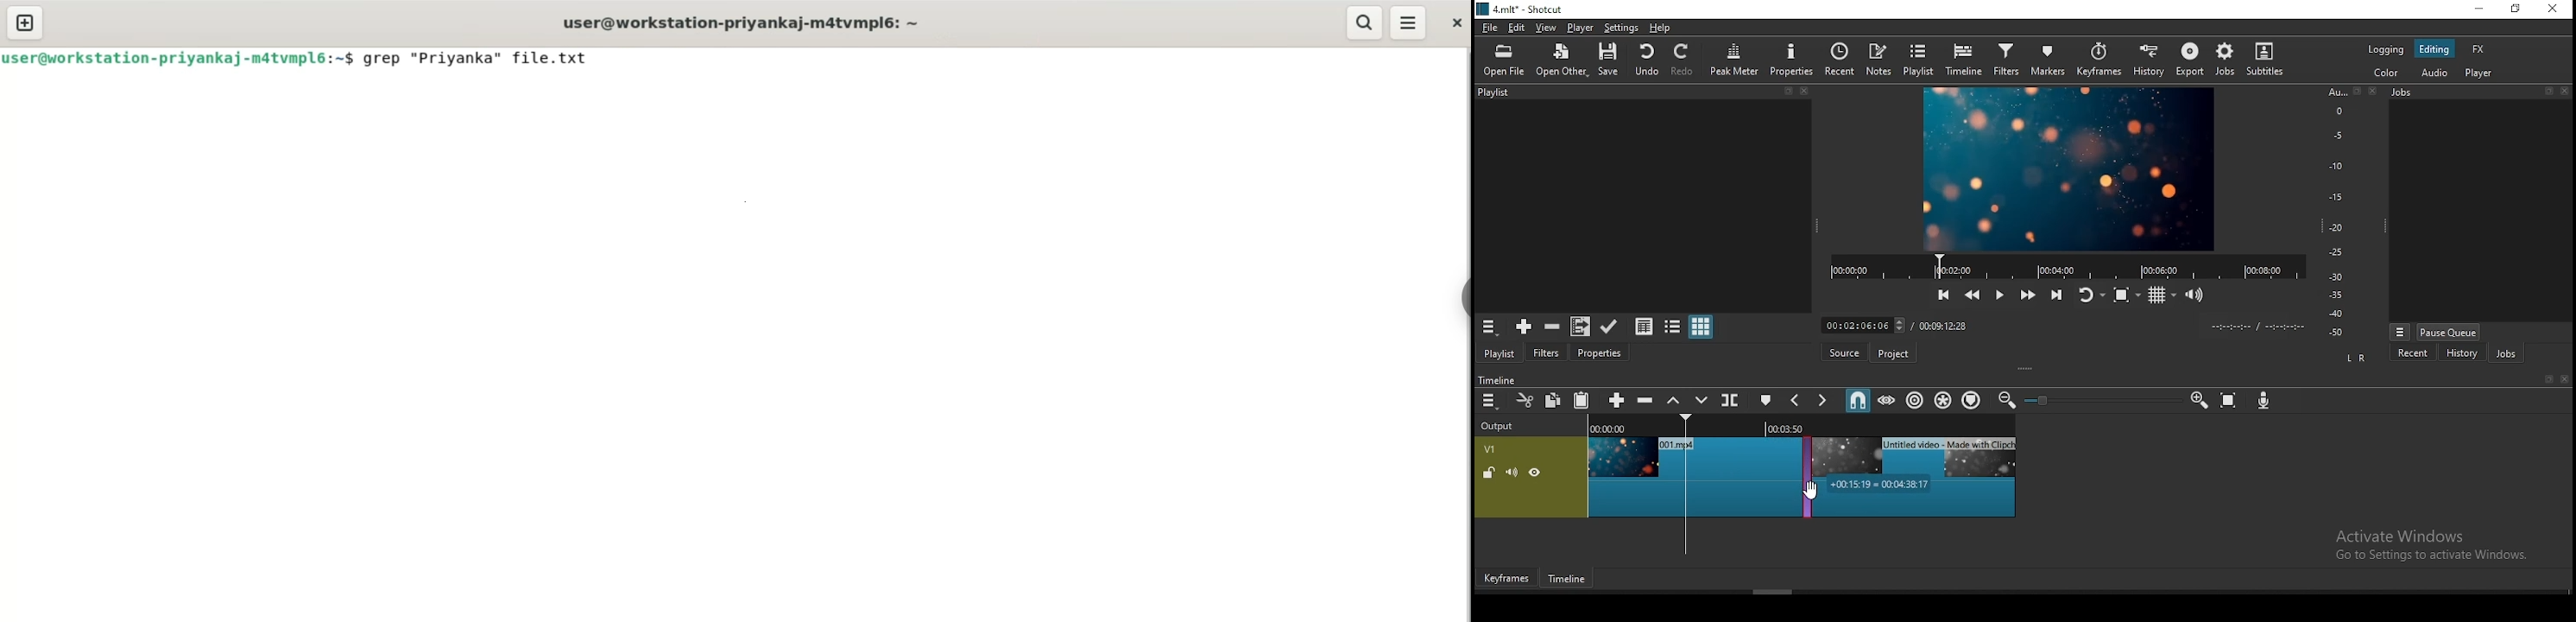  Describe the element at coordinates (1640, 94) in the screenshot. I see `playlist` at that location.